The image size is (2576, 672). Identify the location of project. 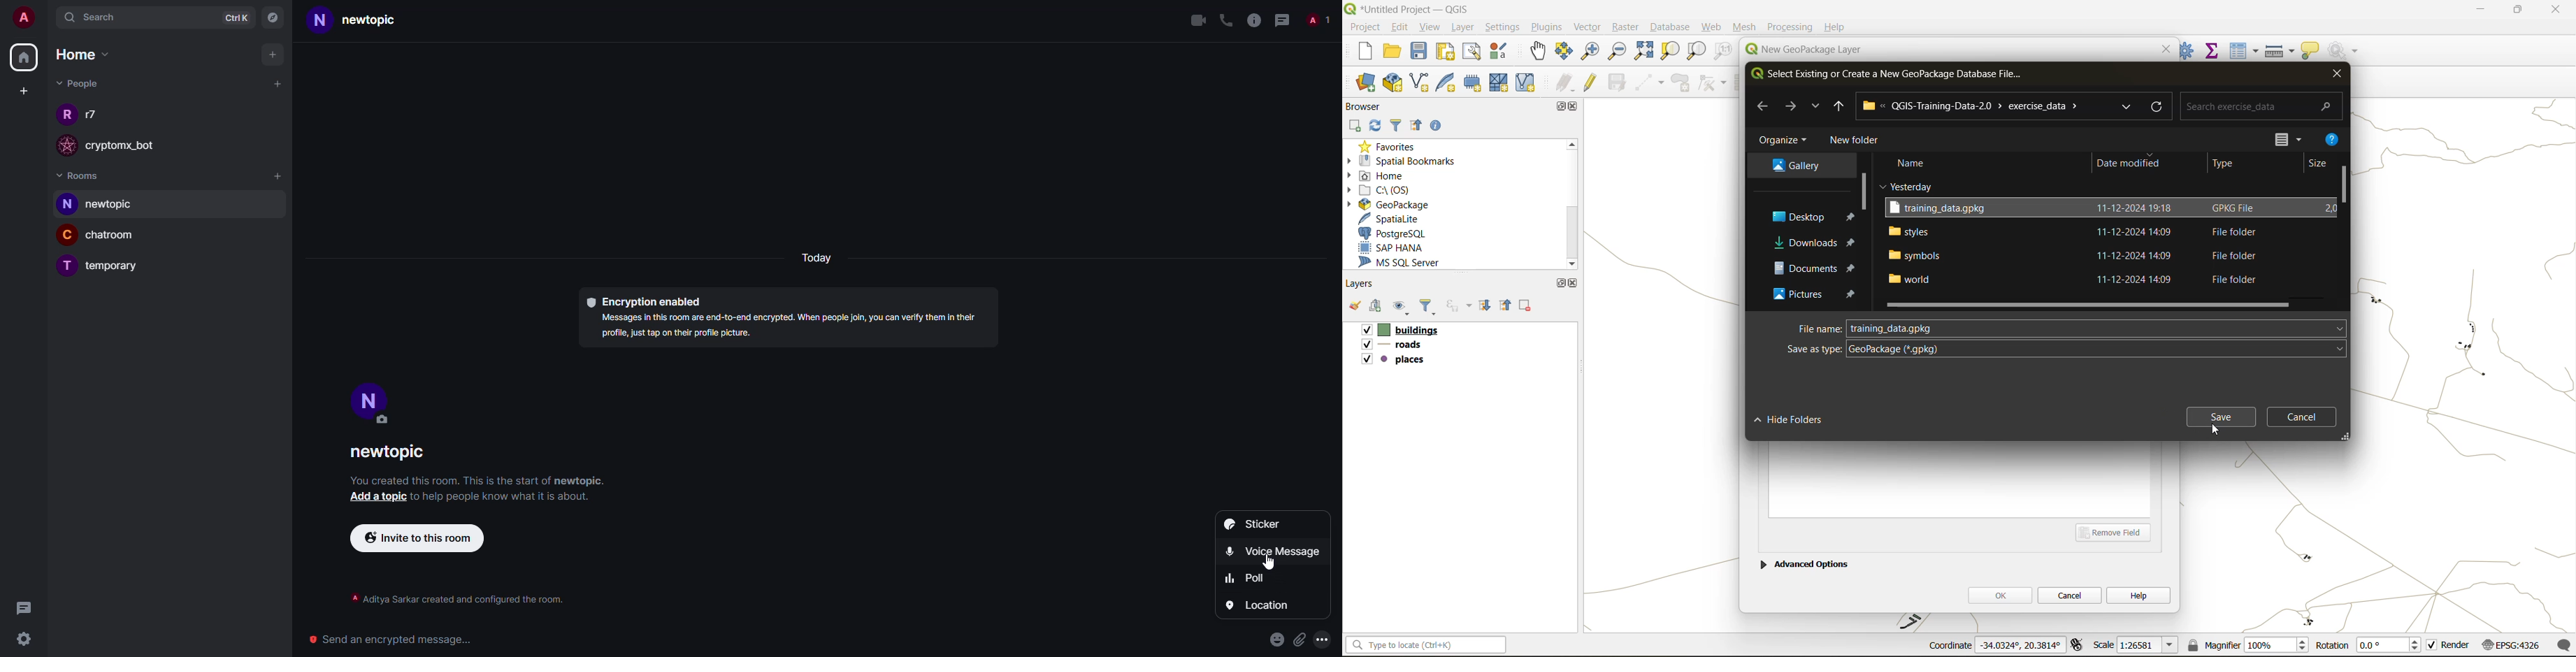
(1364, 26).